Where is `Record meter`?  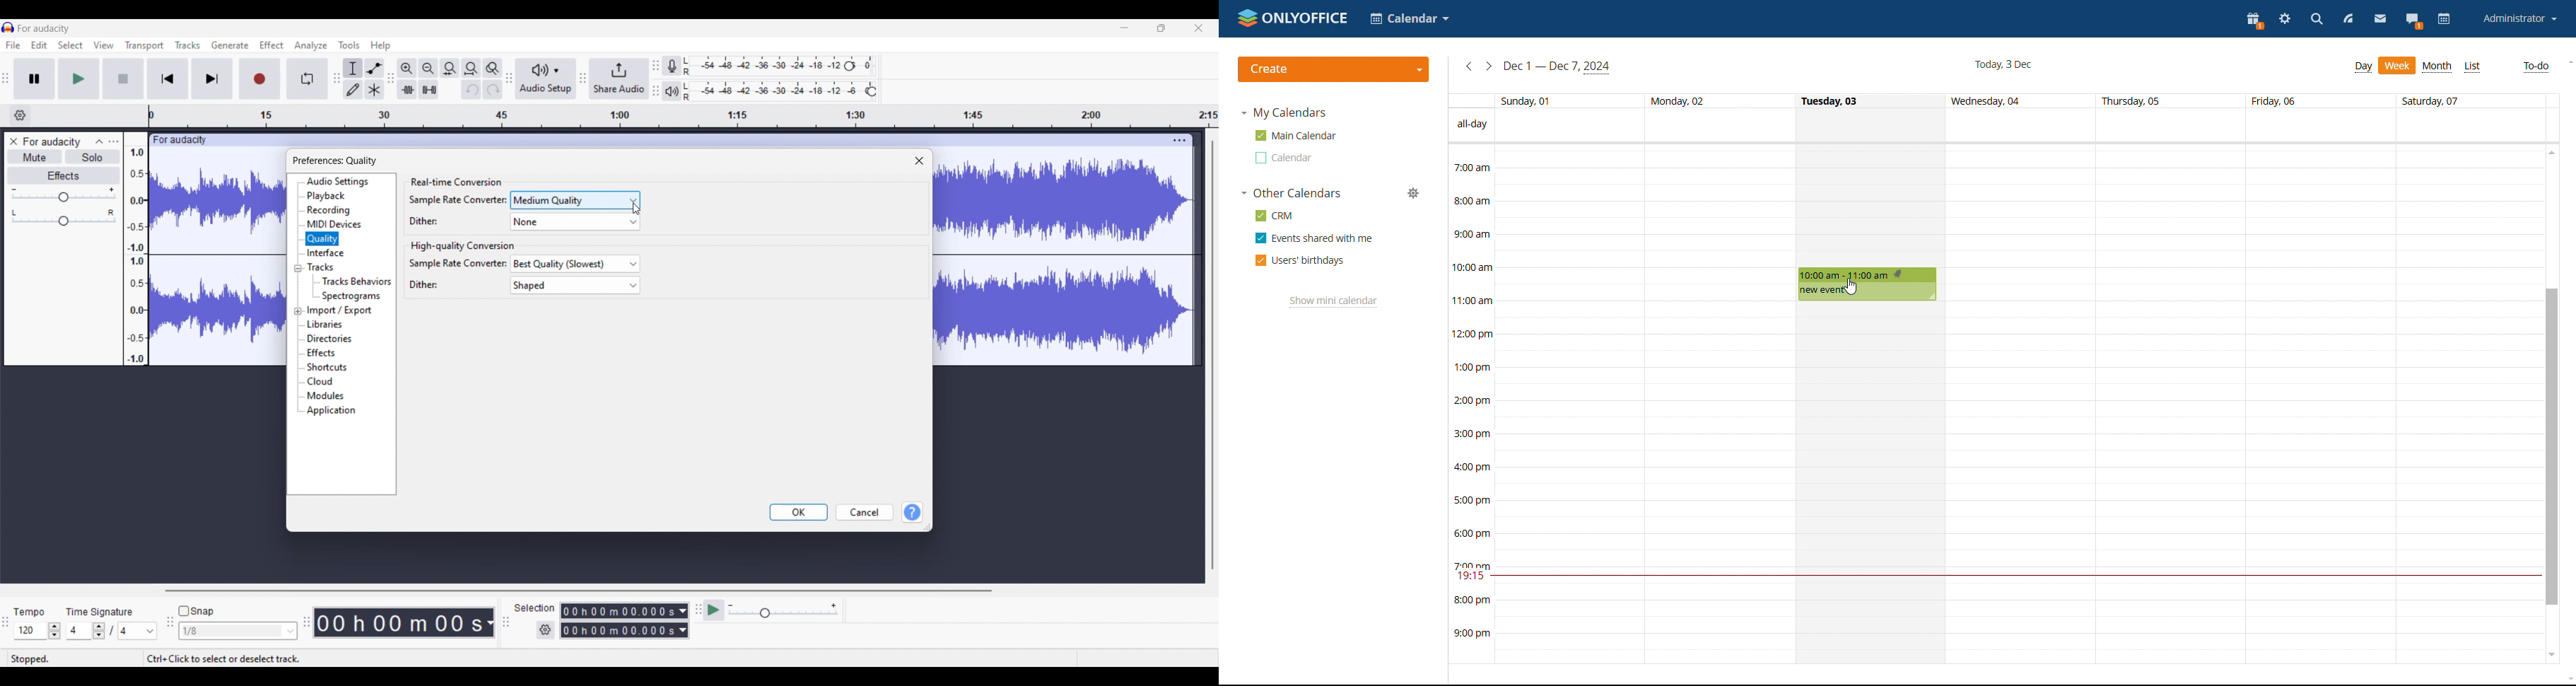 Record meter is located at coordinates (672, 66).